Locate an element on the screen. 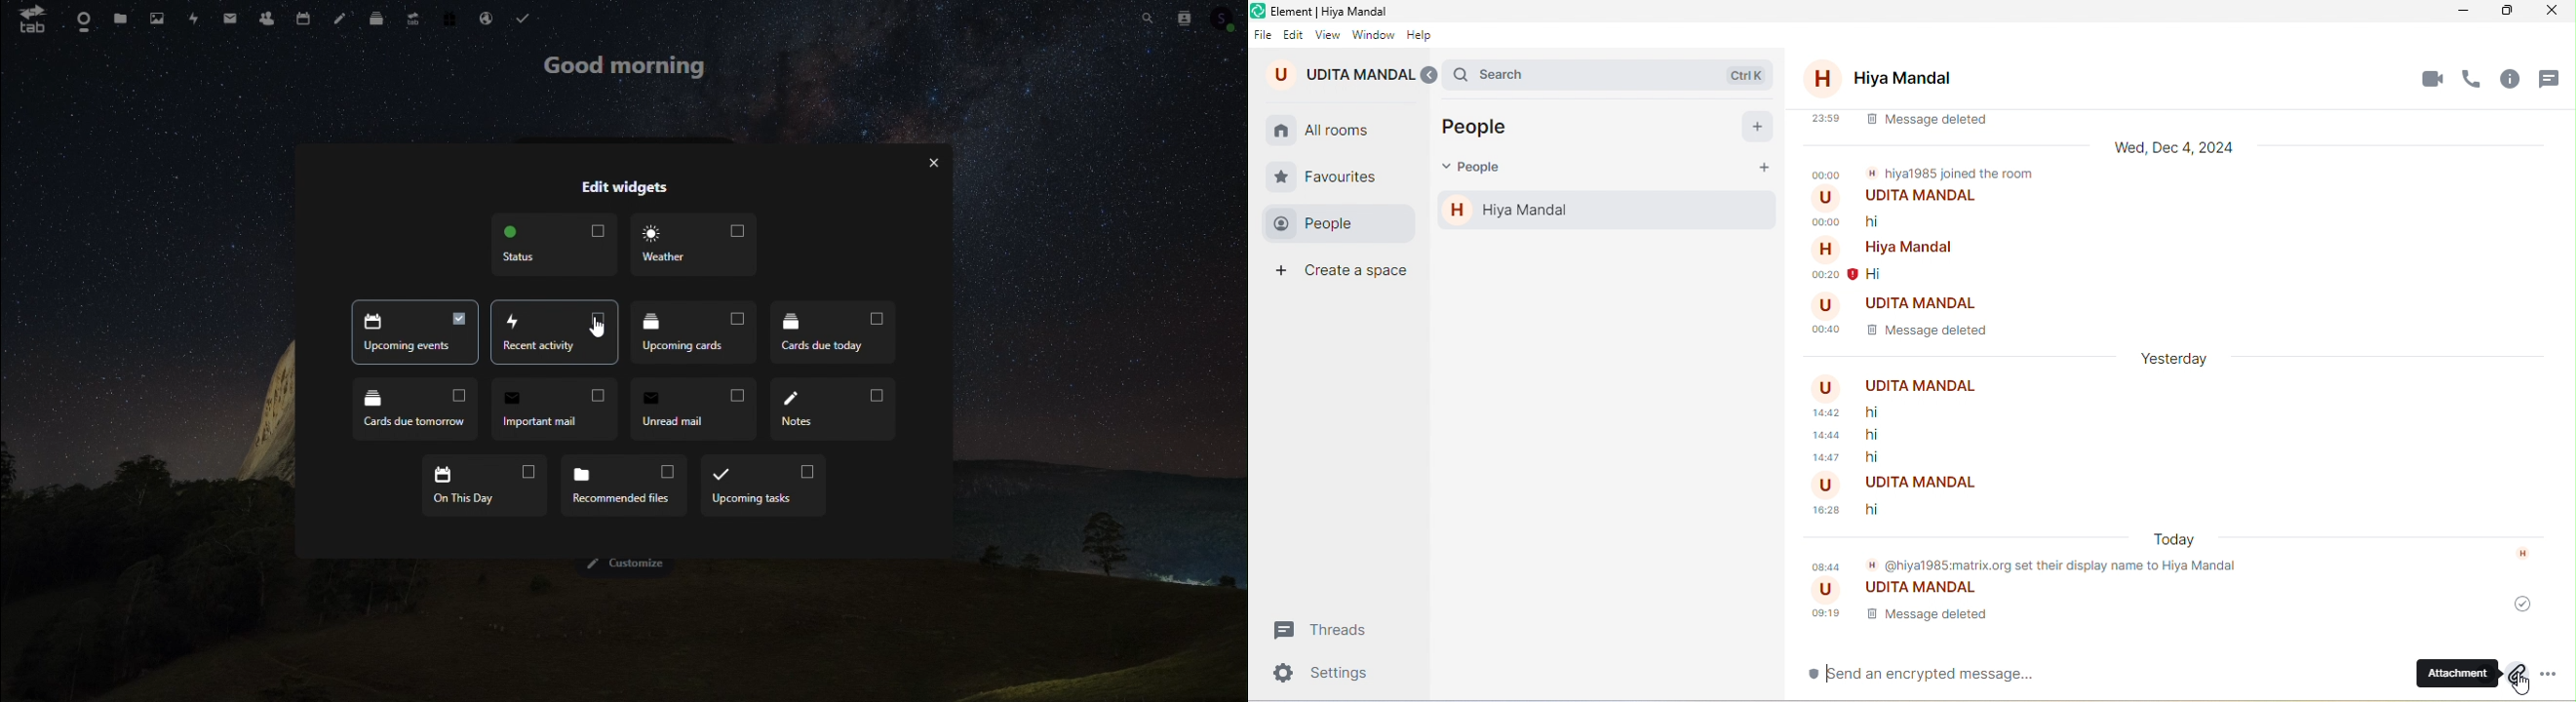 The height and width of the screenshot is (728, 2576). Cards due today is located at coordinates (833, 332).